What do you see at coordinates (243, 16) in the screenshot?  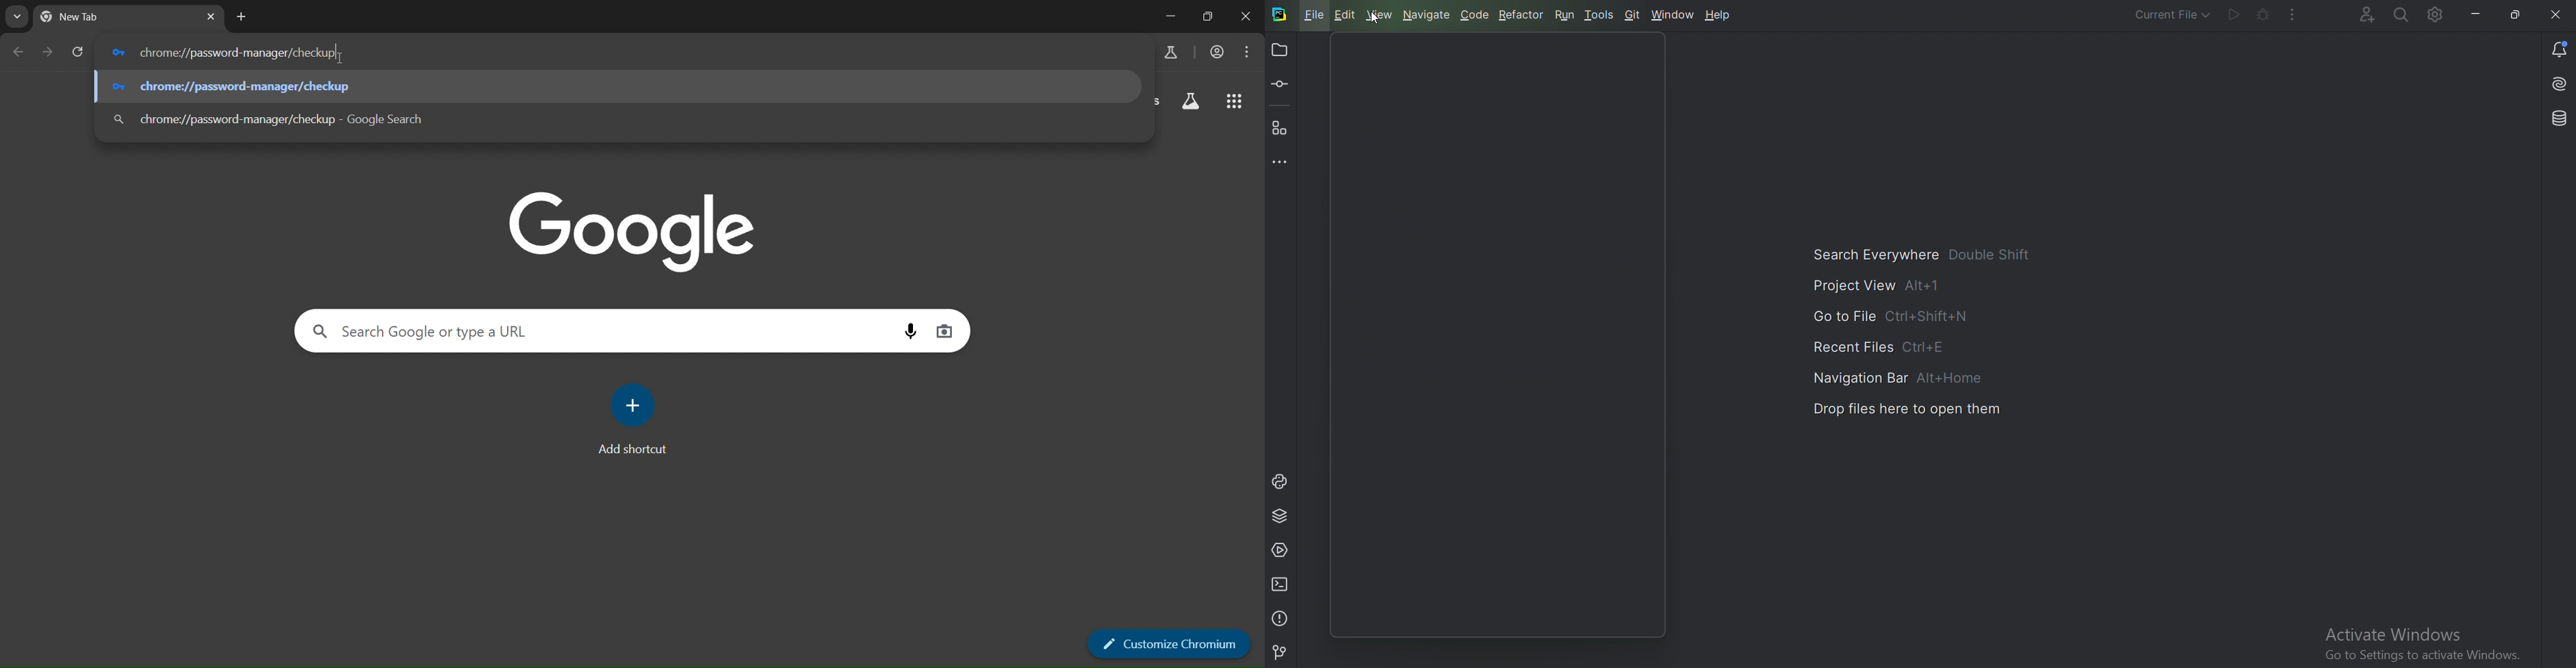 I see `new tab` at bounding box center [243, 16].